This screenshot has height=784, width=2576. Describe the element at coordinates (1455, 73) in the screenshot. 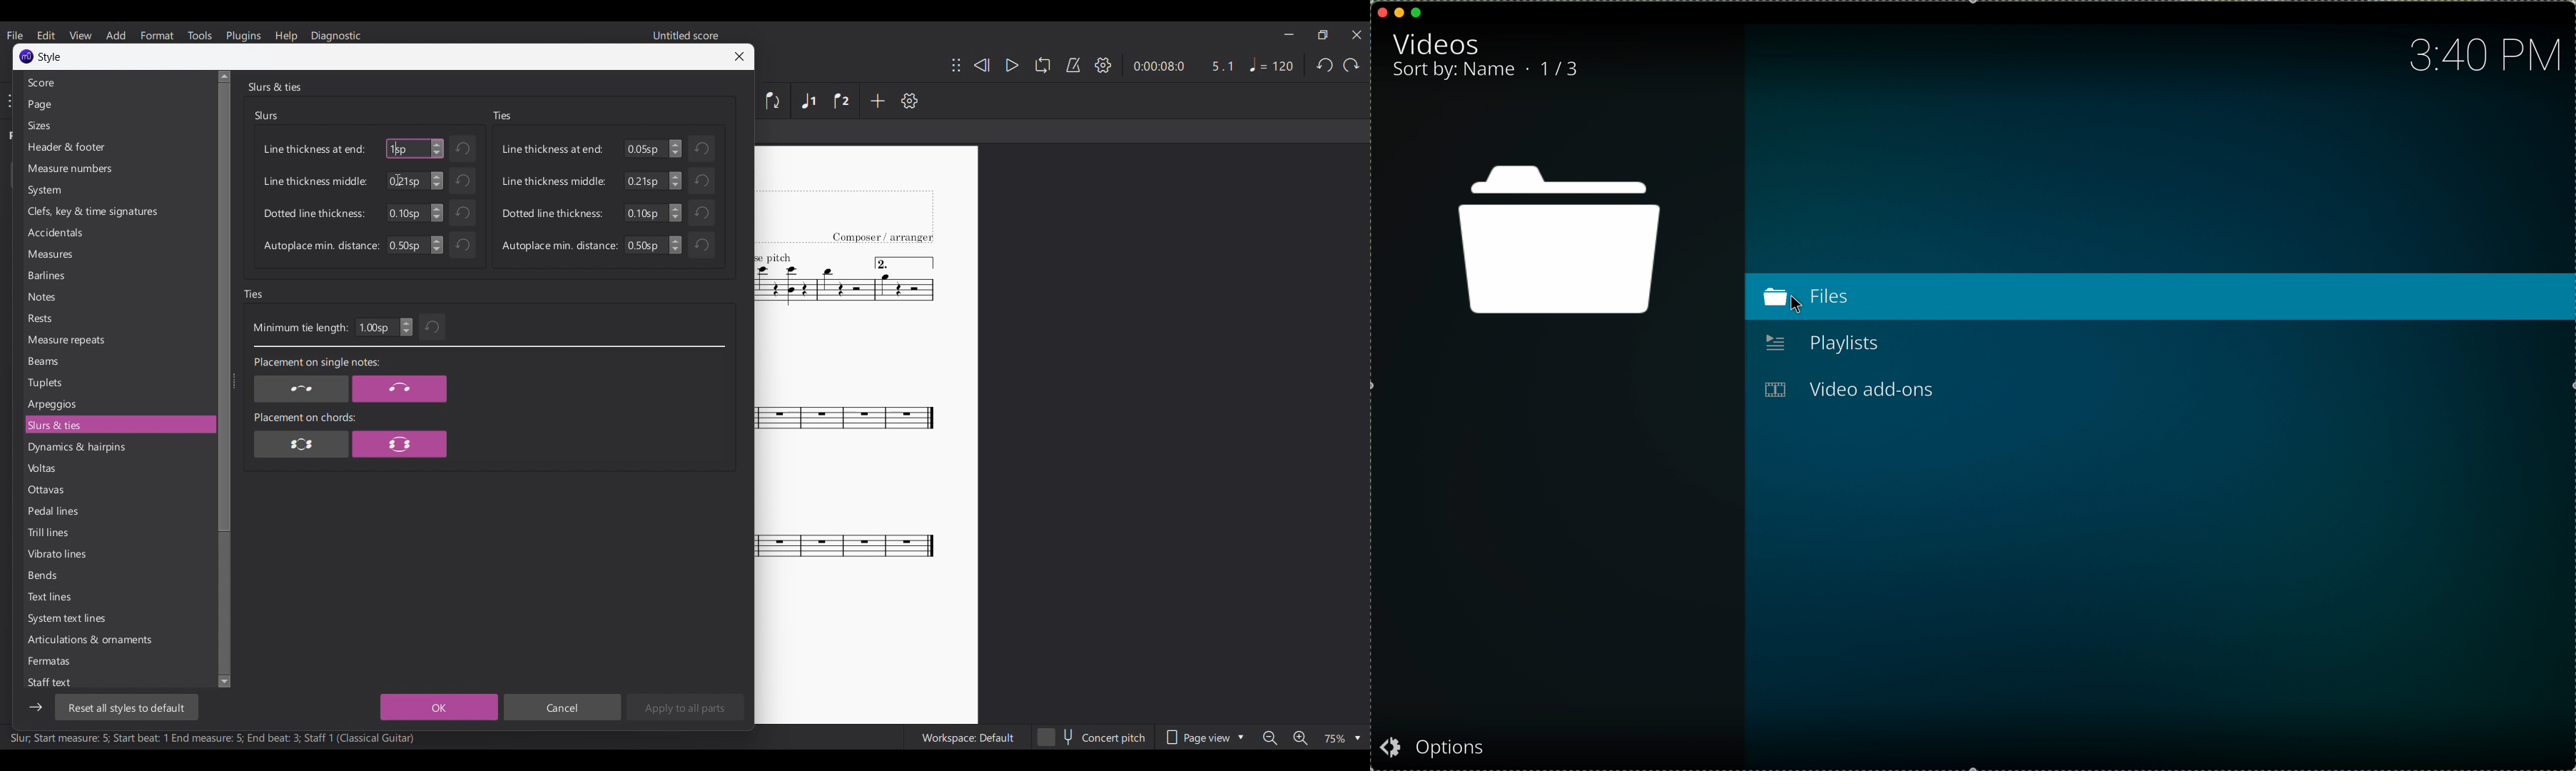

I see `sort by: name` at that location.